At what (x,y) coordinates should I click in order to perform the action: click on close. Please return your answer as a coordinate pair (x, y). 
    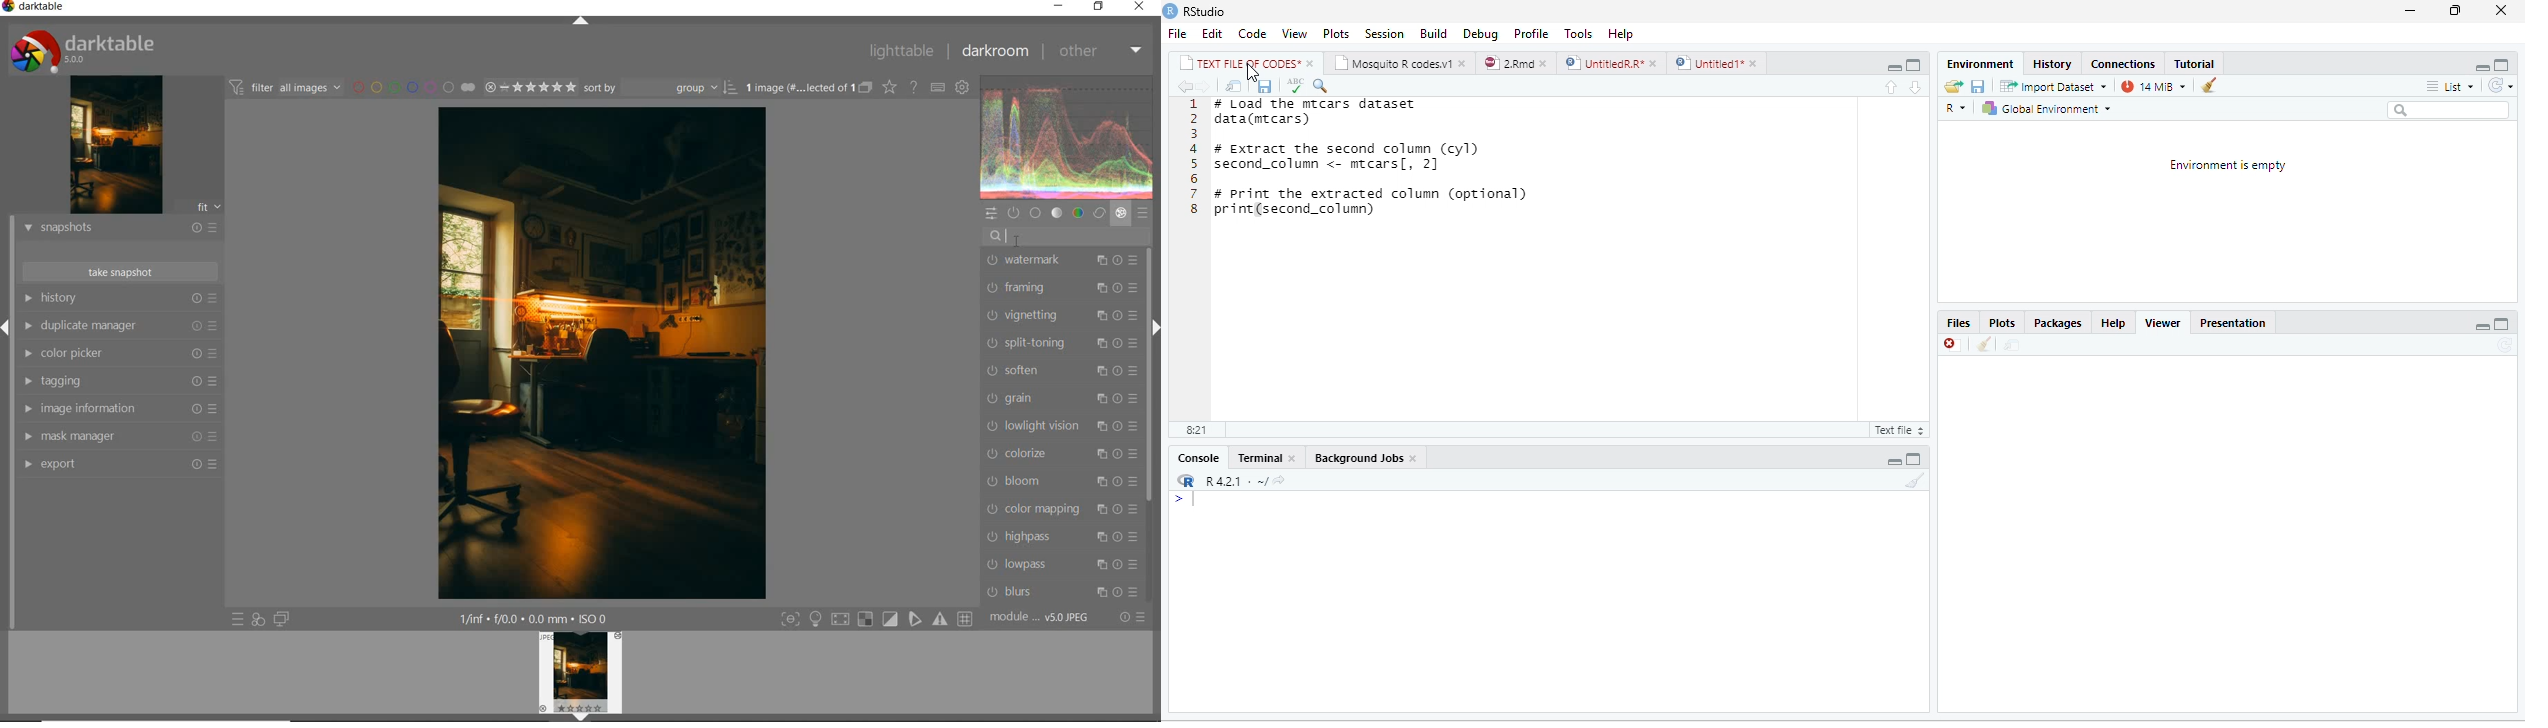
    Looking at the image, I should click on (1294, 458).